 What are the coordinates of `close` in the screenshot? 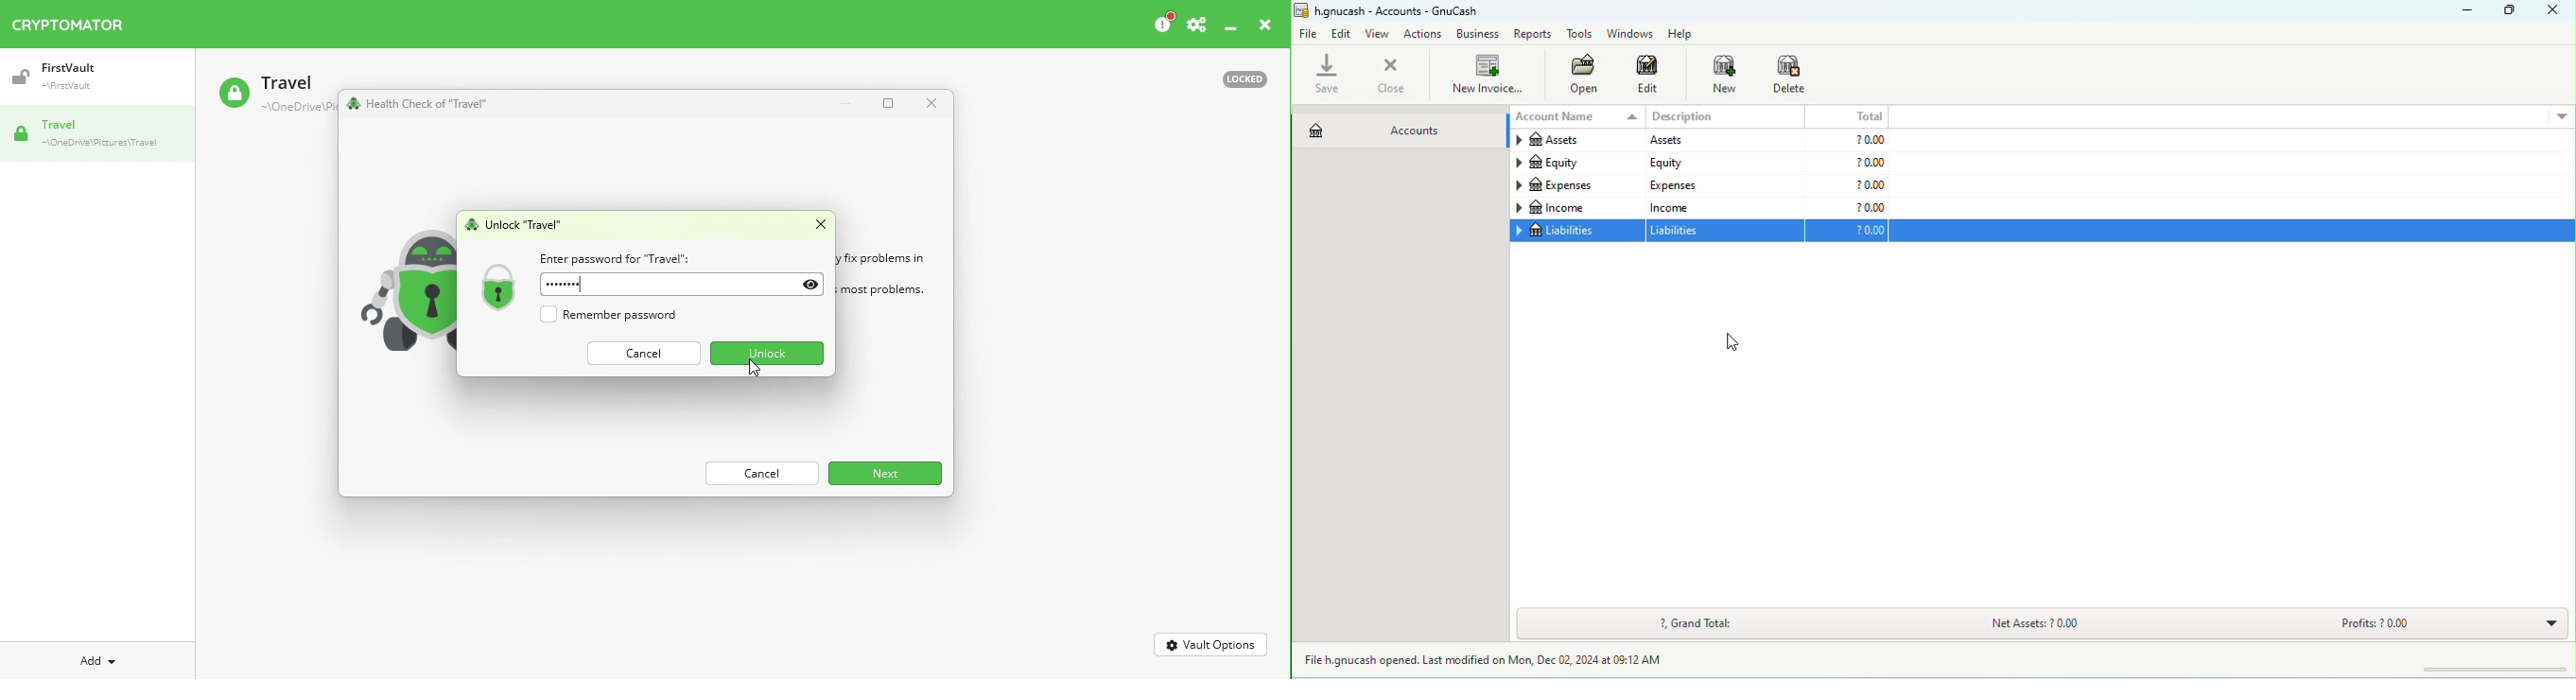 It's located at (2557, 11).